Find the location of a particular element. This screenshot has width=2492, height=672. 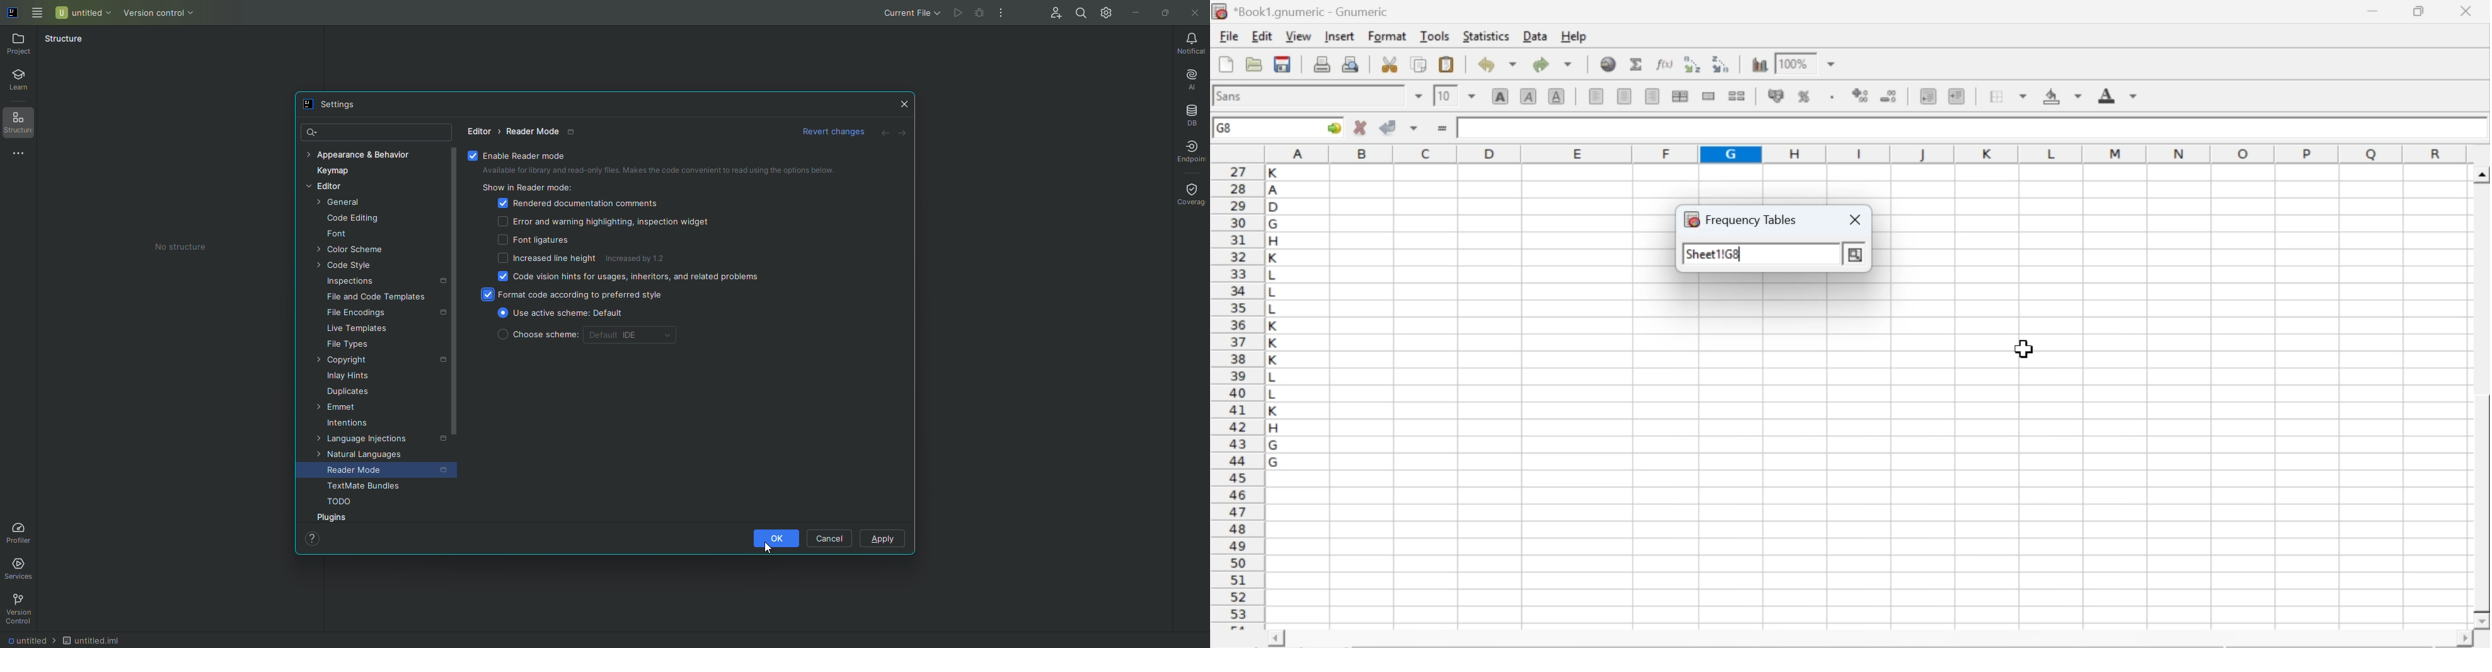

restore down is located at coordinates (2420, 12).